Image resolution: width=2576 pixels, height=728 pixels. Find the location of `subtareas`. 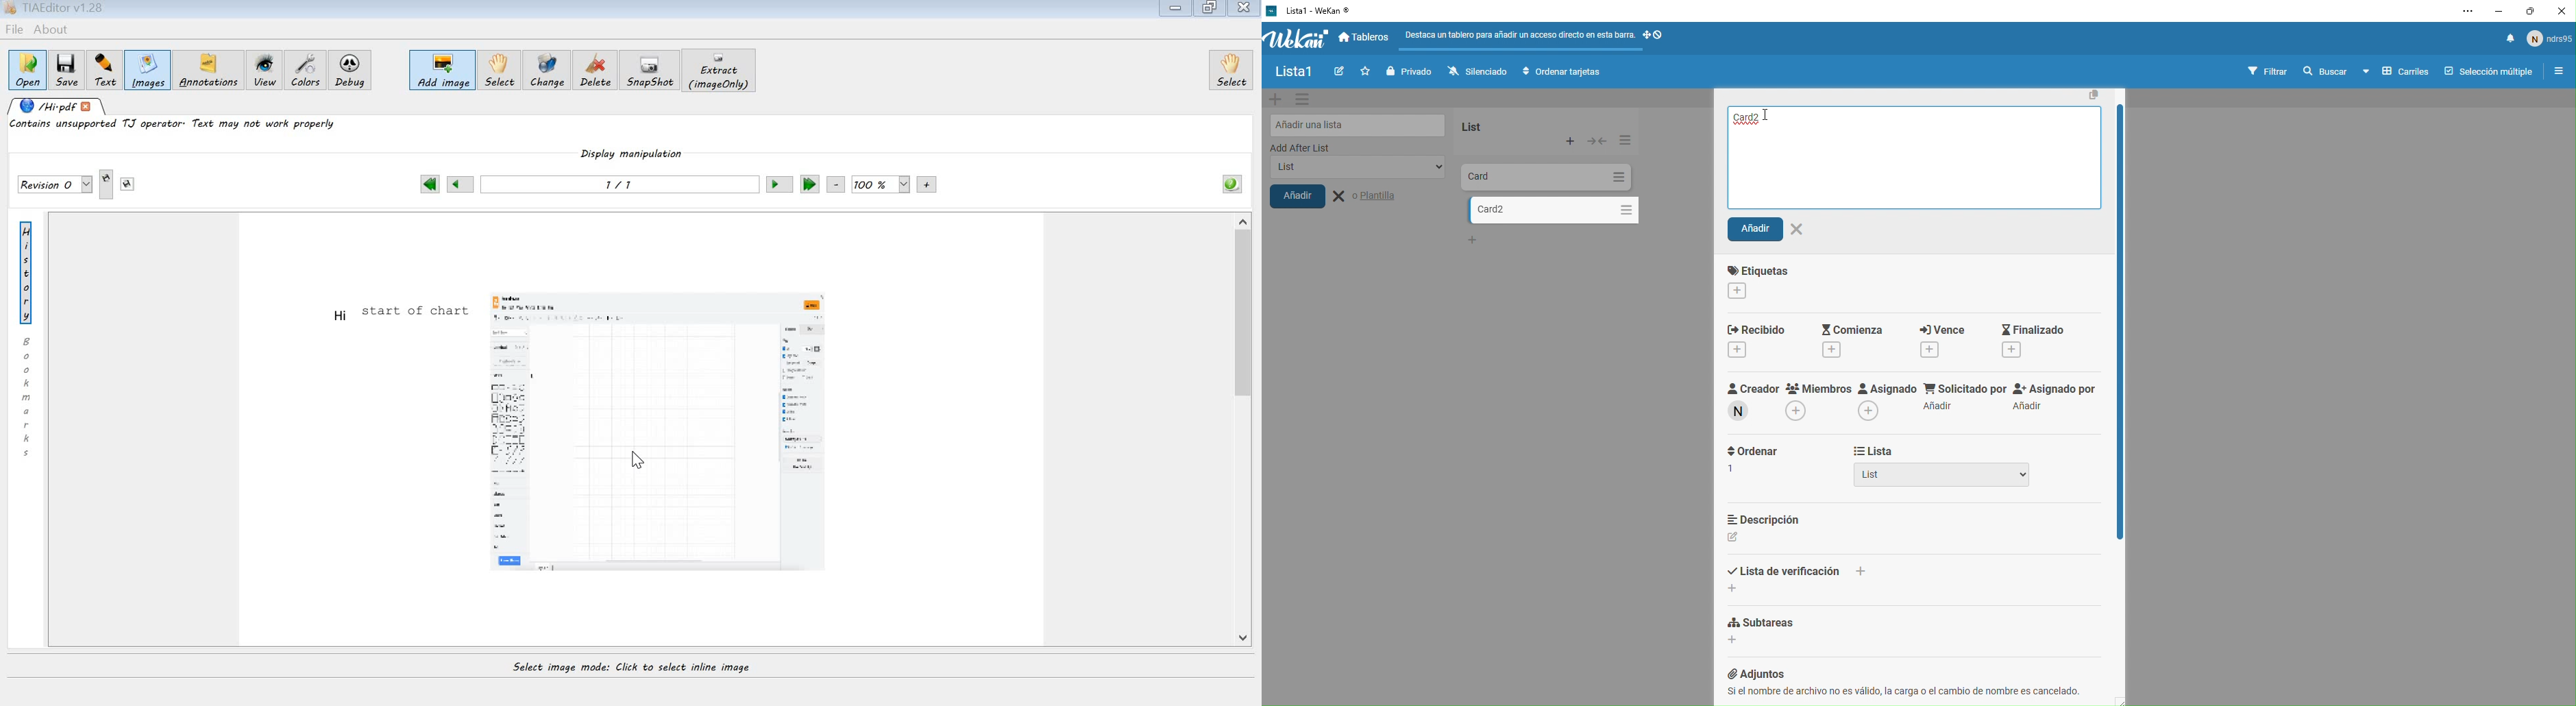

subtareas is located at coordinates (1819, 623).